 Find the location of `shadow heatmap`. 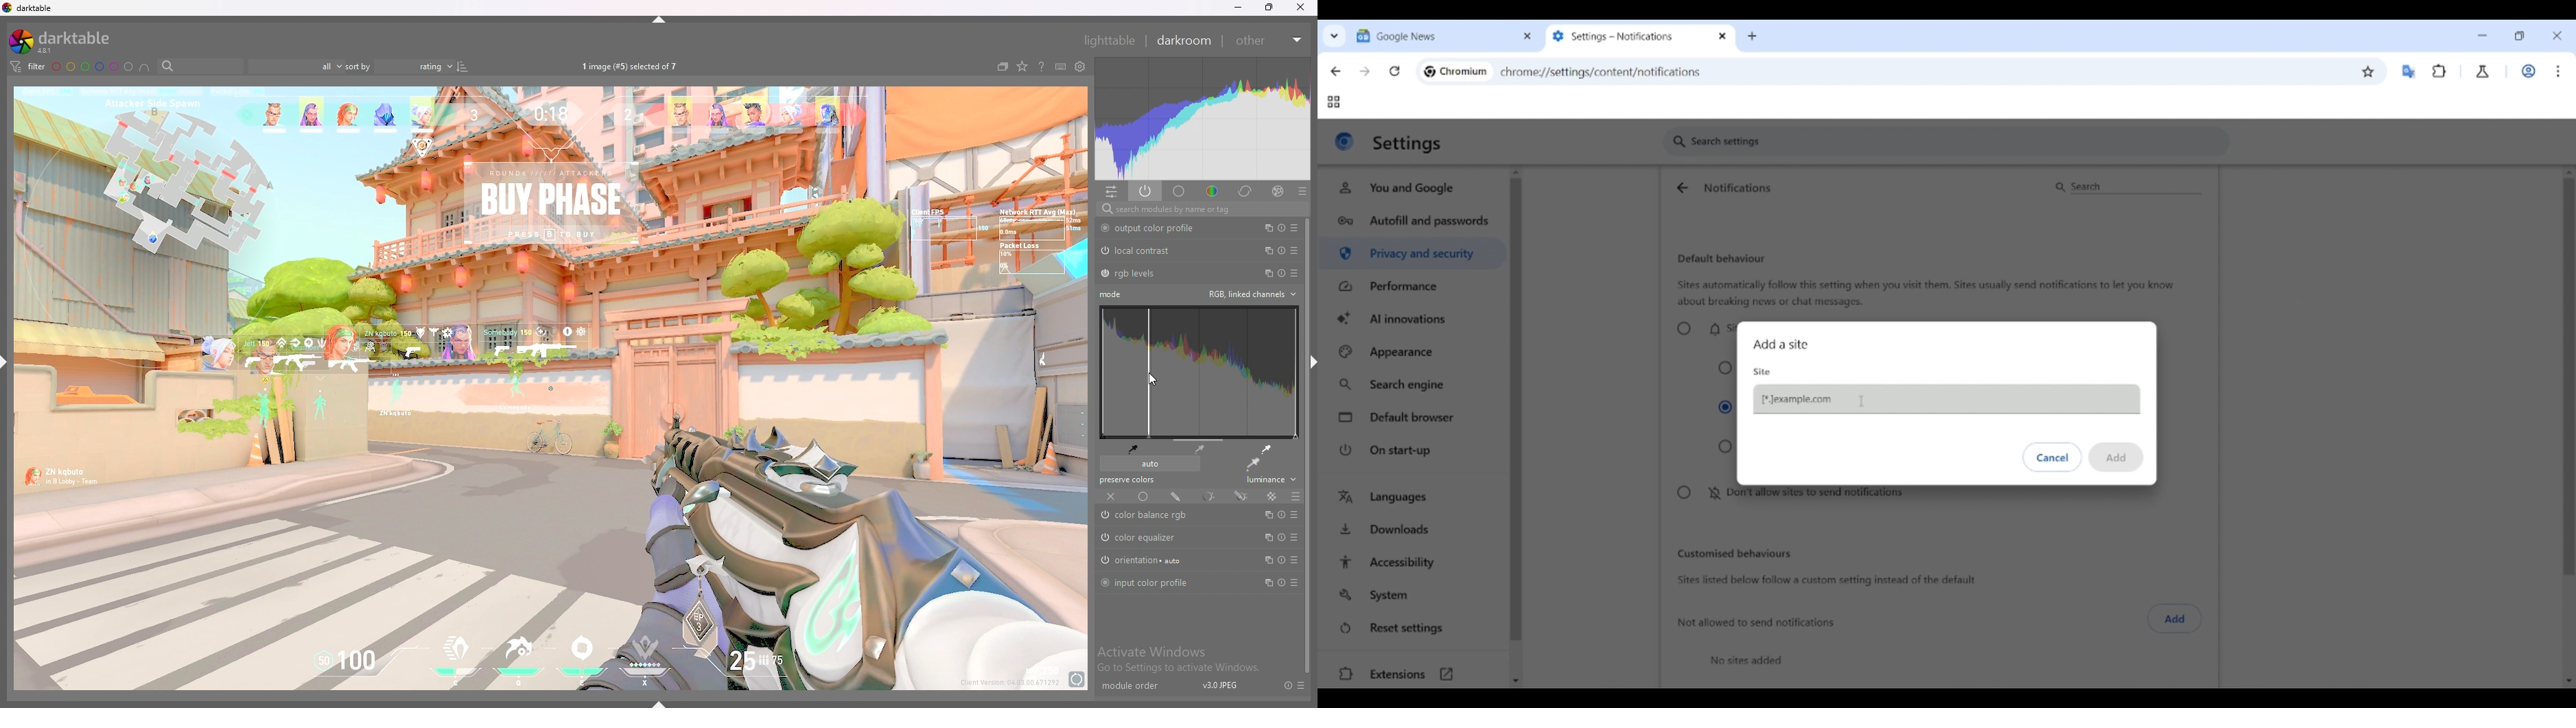

shadow heatmap is located at coordinates (1200, 373).